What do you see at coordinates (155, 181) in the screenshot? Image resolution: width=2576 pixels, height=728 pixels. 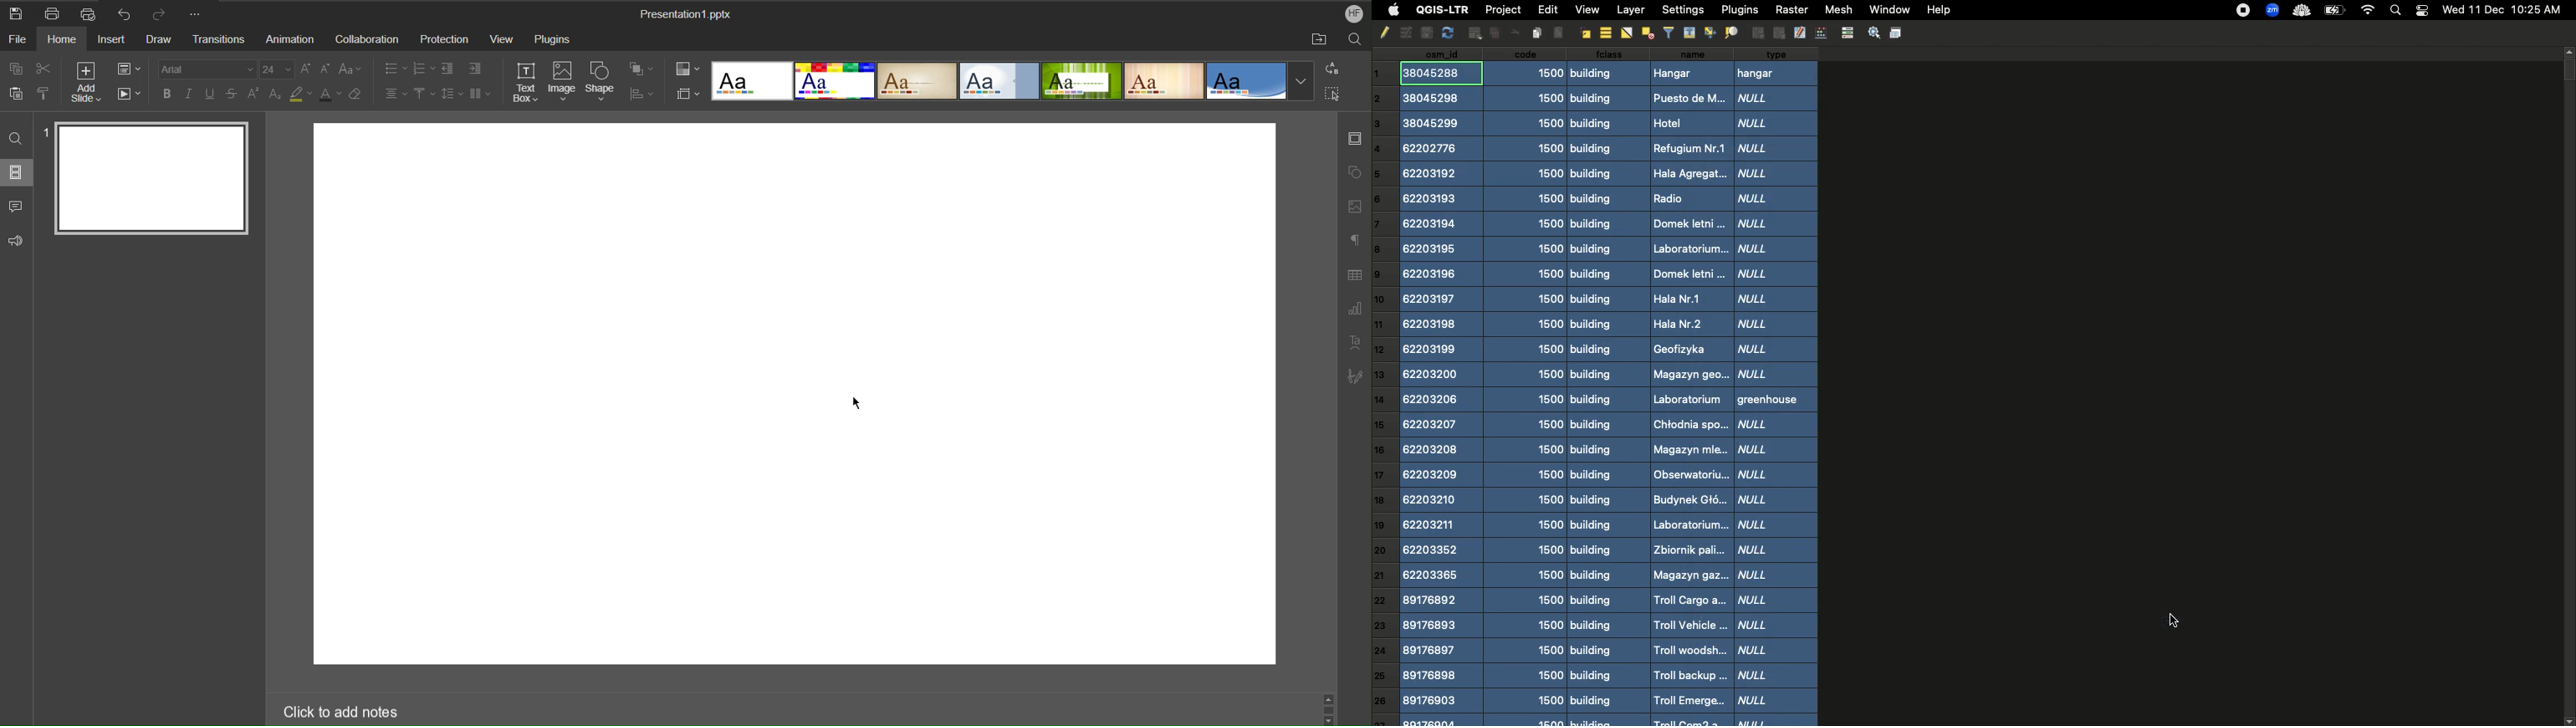 I see `Slide 1` at bounding box center [155, 181].